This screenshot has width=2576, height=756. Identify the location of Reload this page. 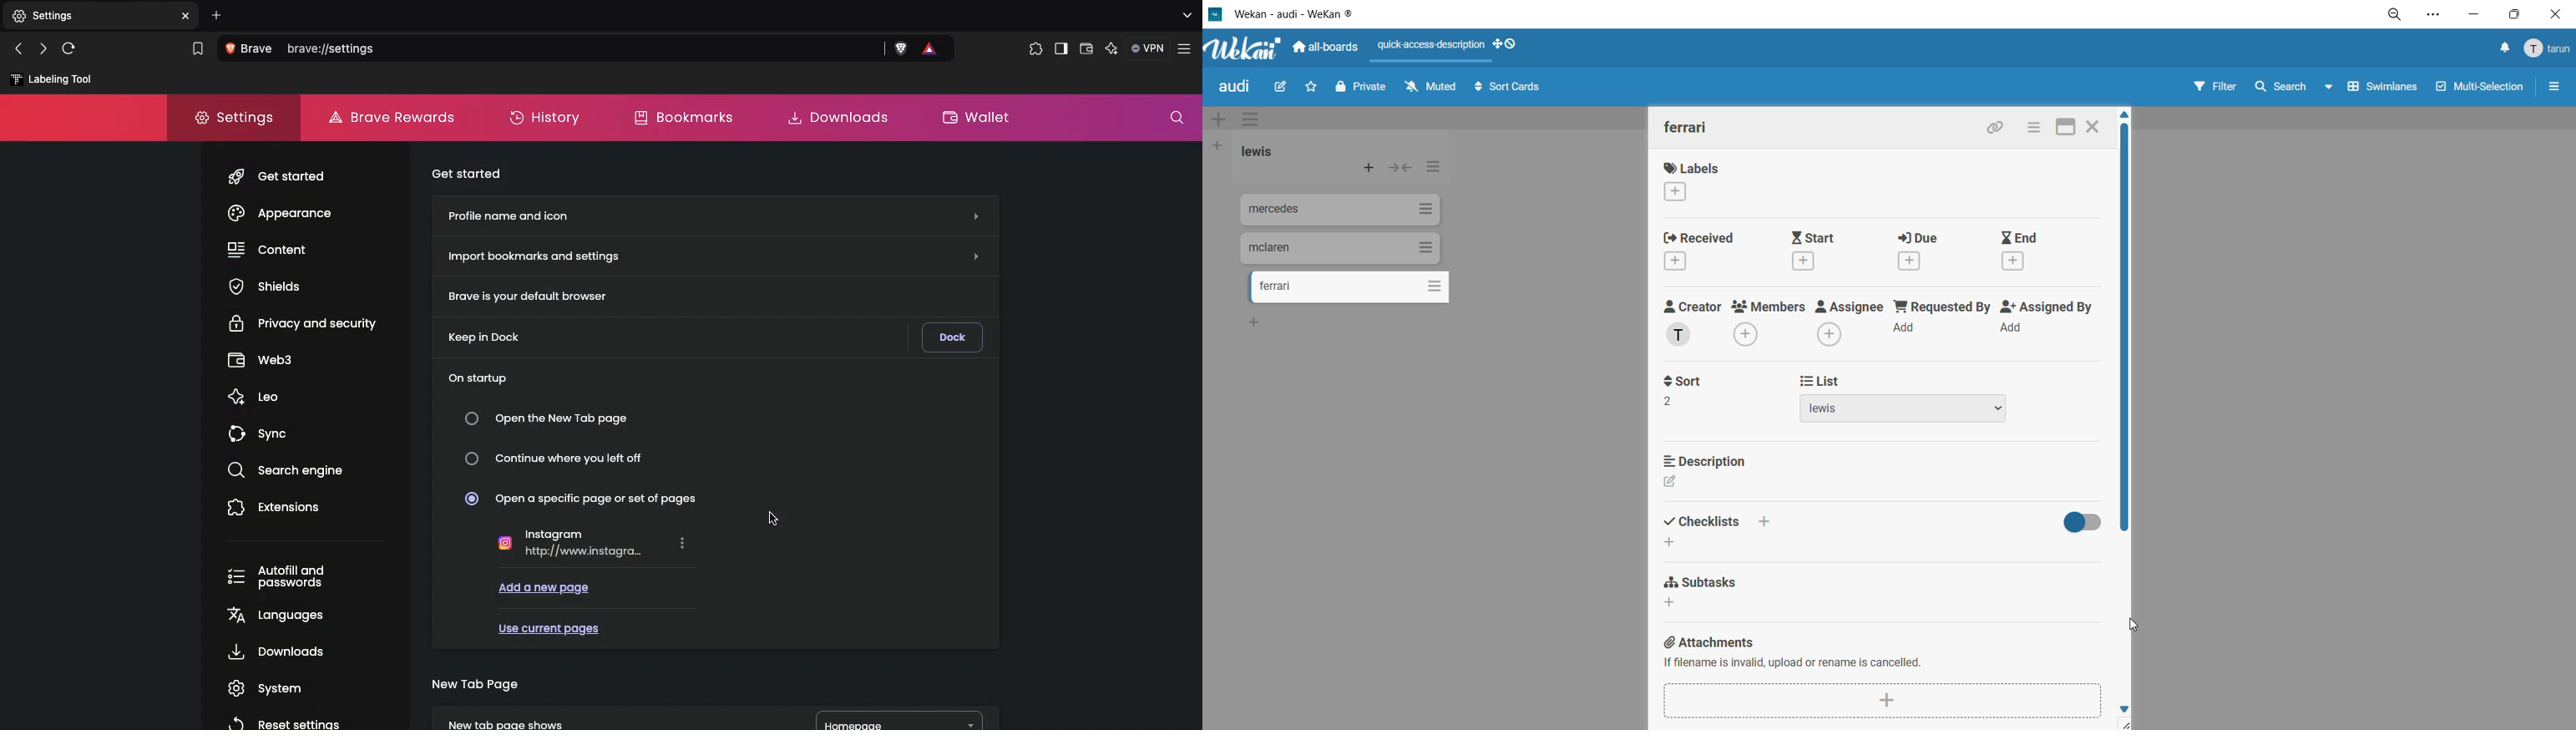
(73, 48).